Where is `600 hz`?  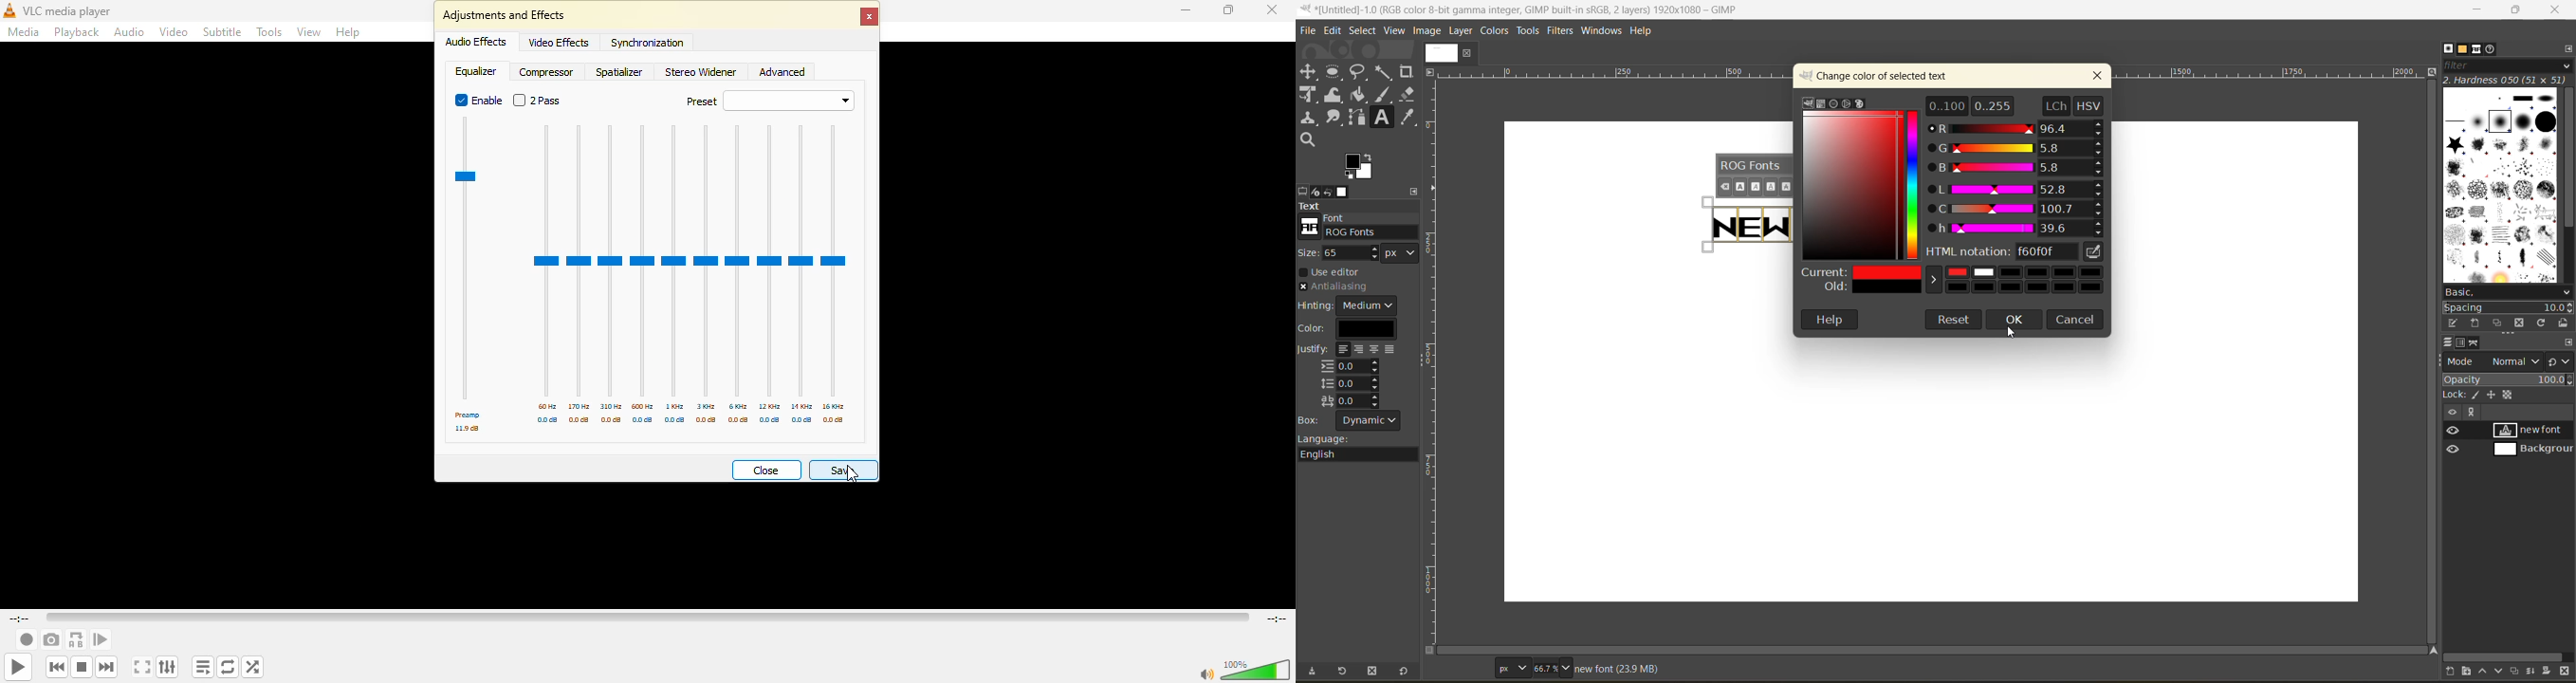
600 hz is located at coordinates (642, 406).